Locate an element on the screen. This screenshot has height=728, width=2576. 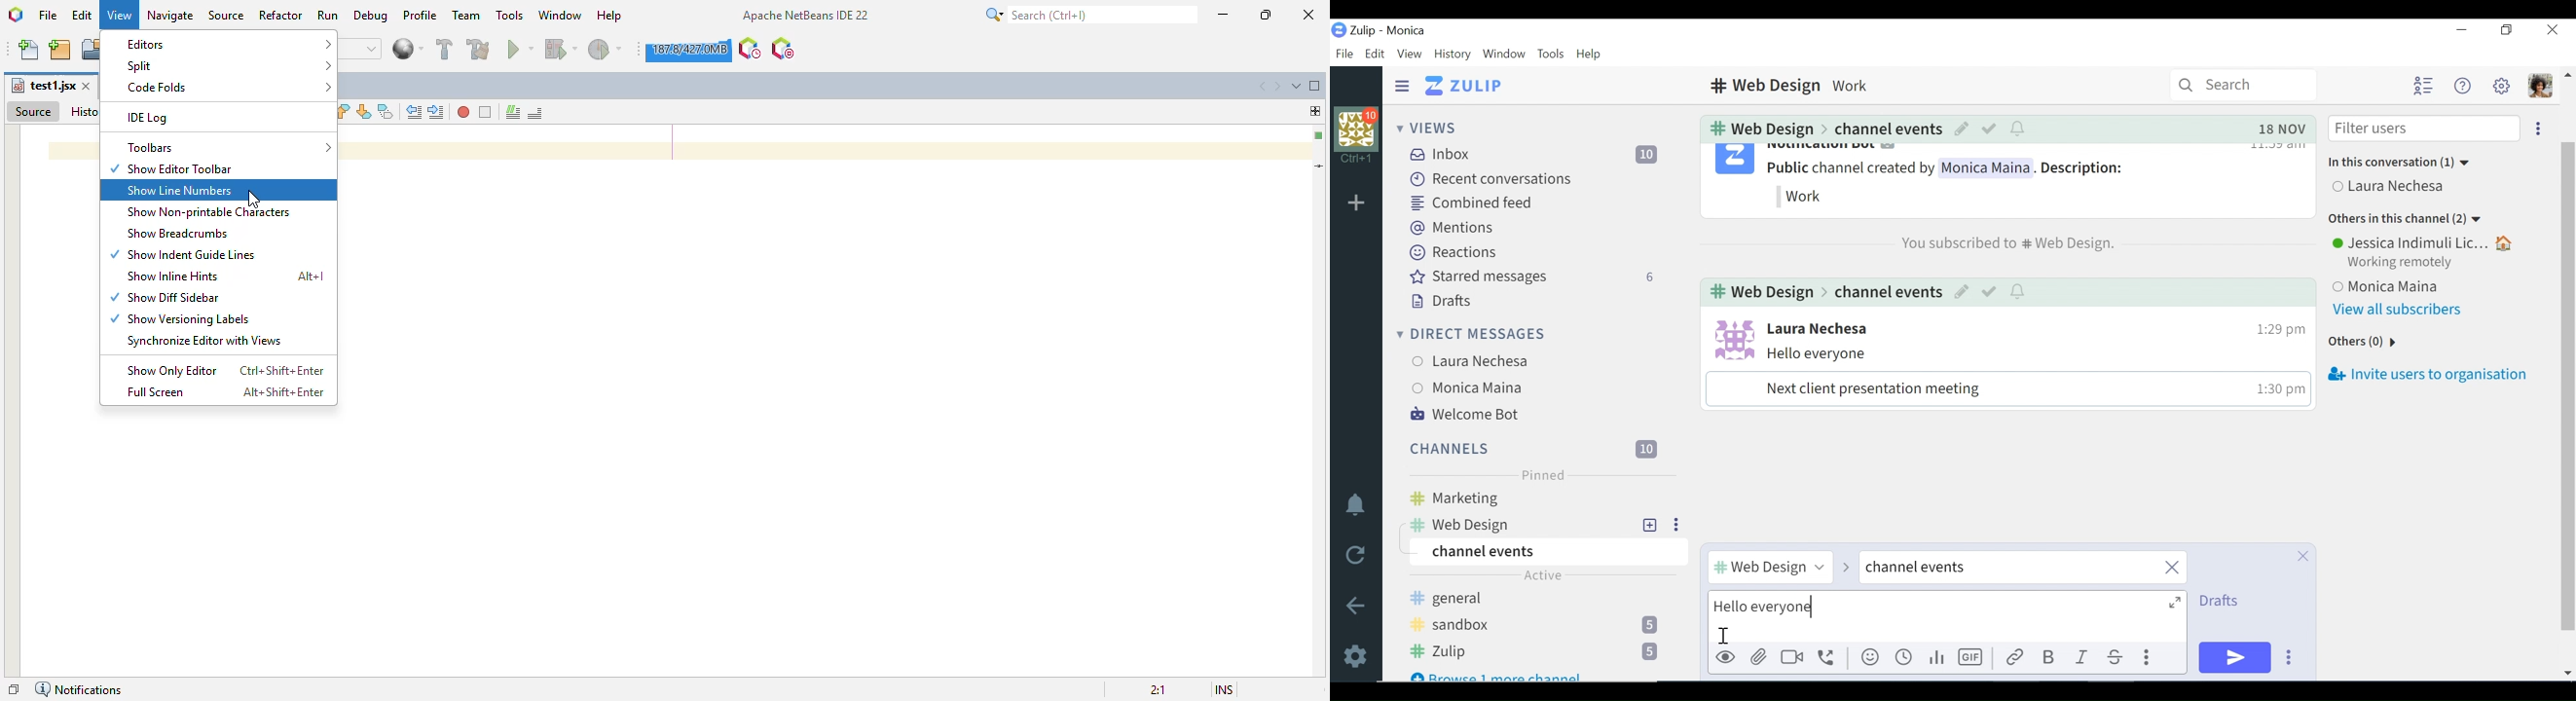
maximize is located at coordinates (1266, 14).